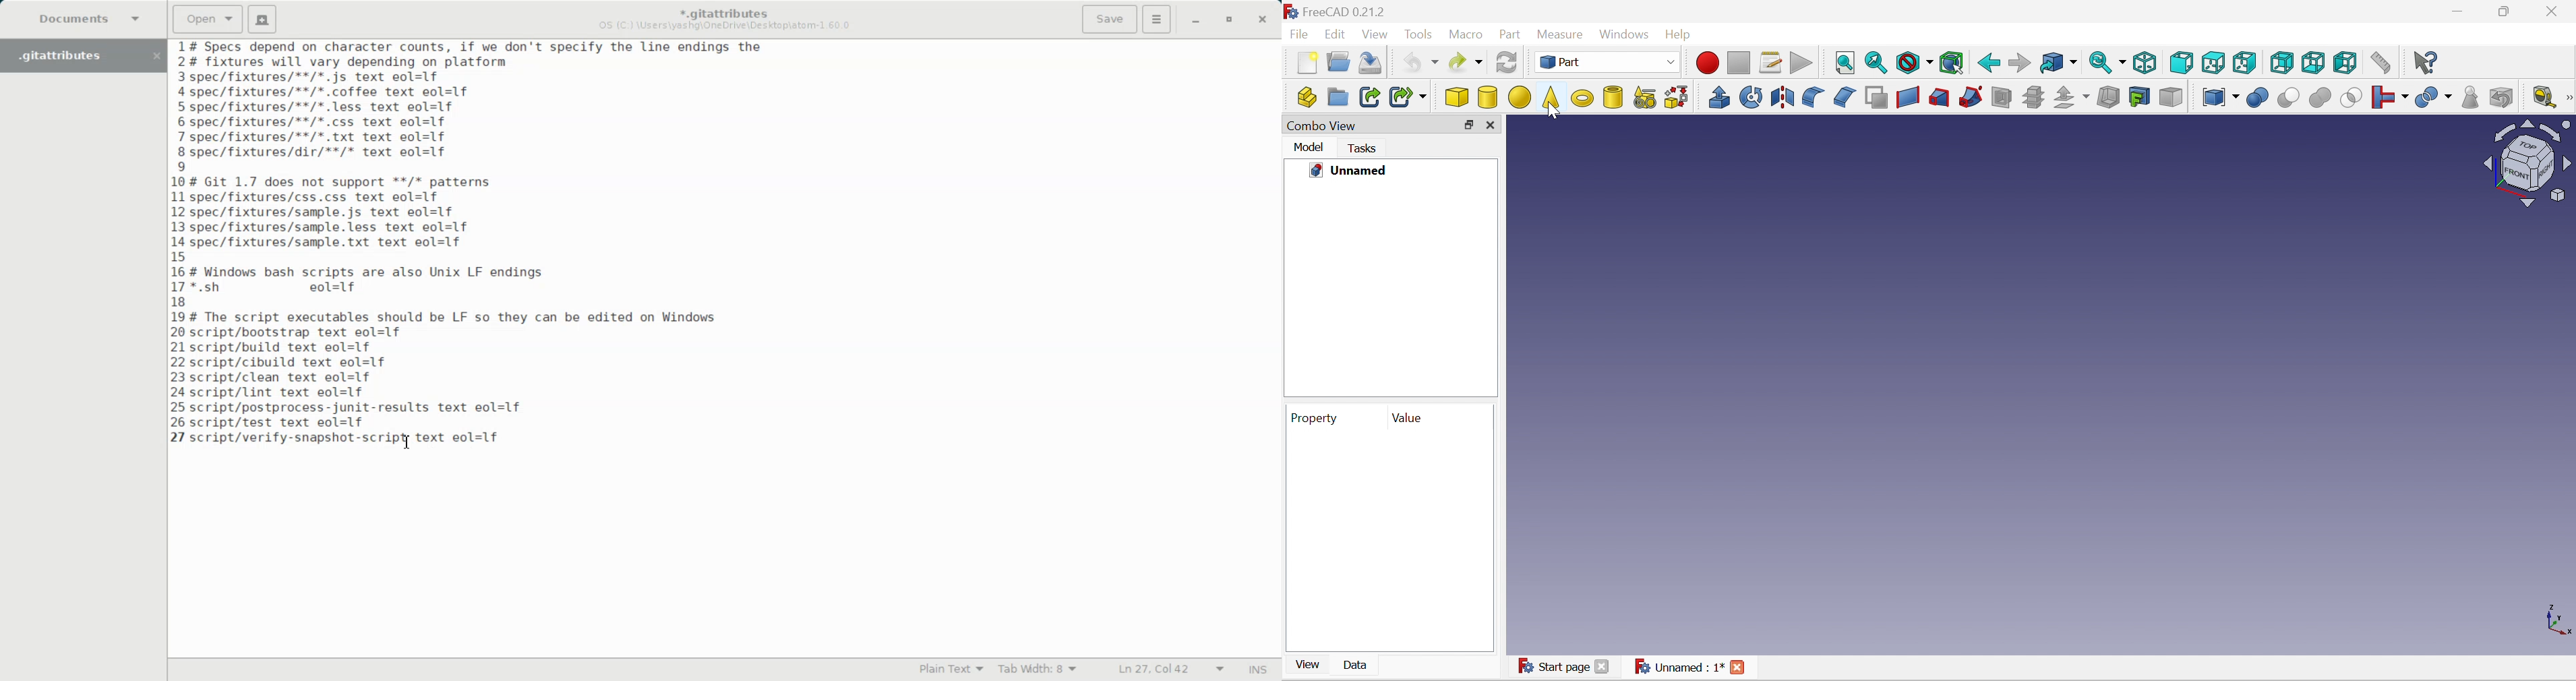 The width and height of the screenshot is (2576, 700). What do you see at coordinates (2568, 96) in the screenshot?
I see `[Measure]` at bounding box center [2568, 96].